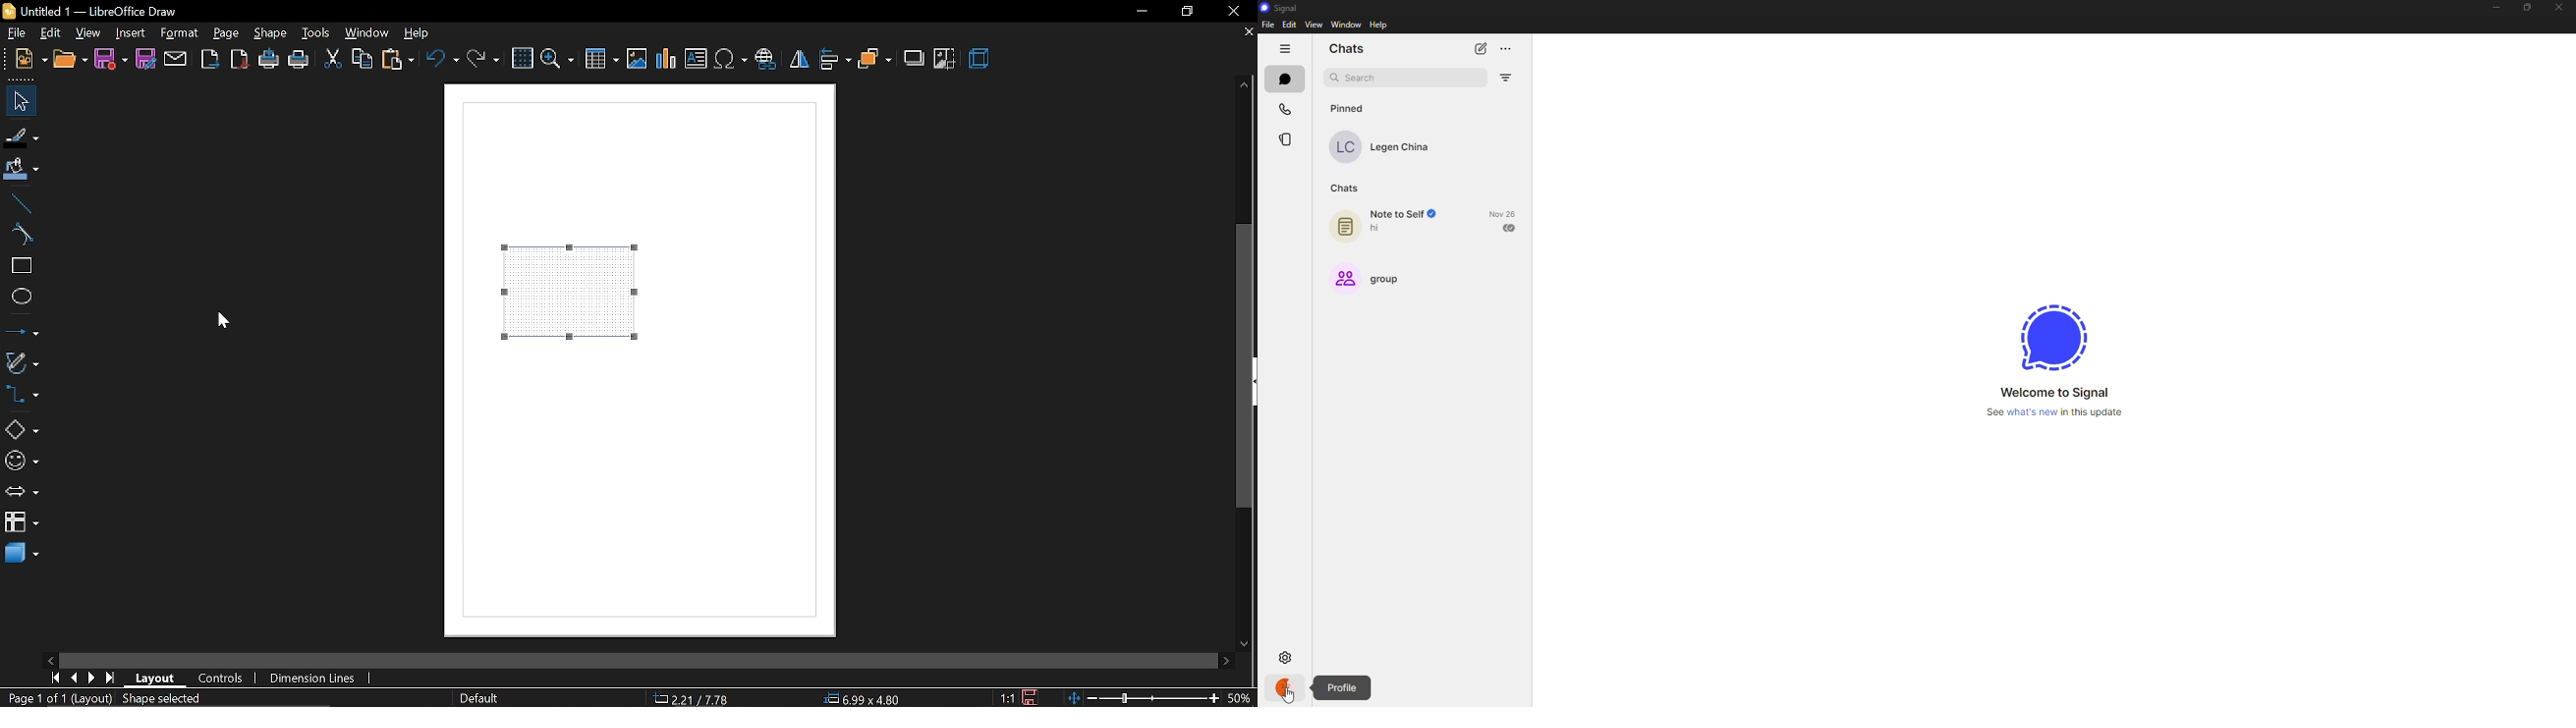 The height and width of the screenshot is (728, 2576). Describe the element at coordinates (98, 10) in the screenshot. I see `Title` at that location.